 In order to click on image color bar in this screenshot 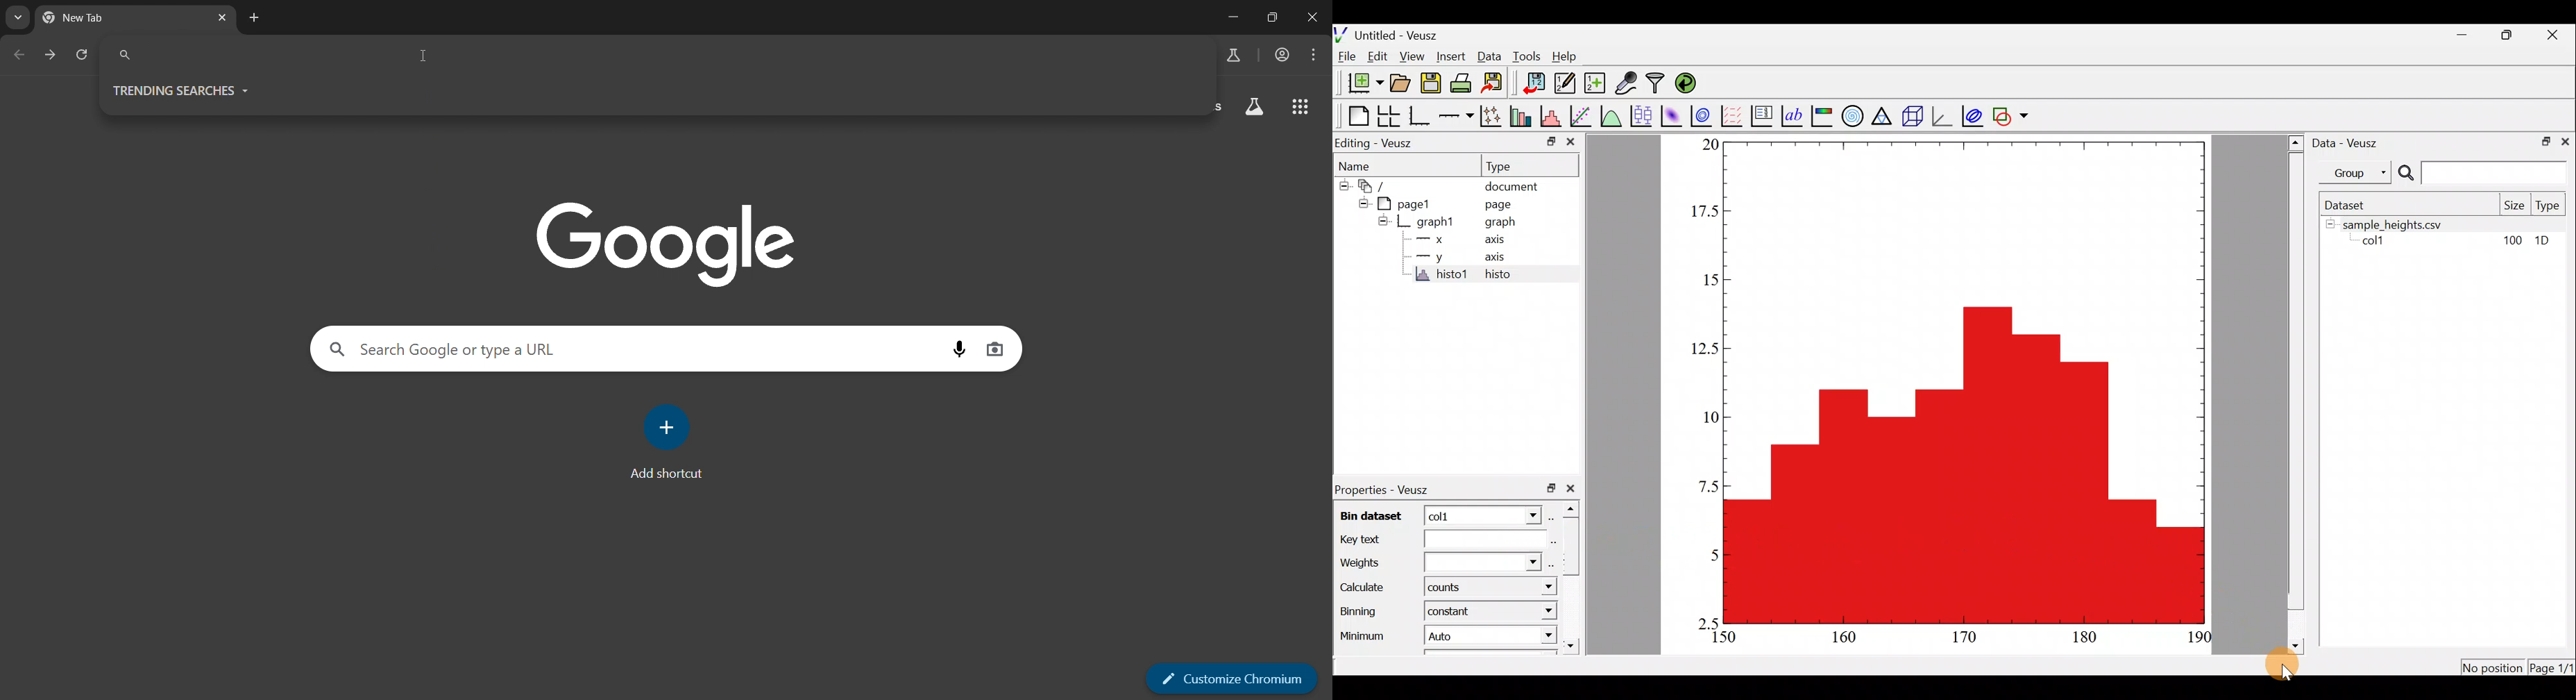, I will do `click(1823, 115)`.